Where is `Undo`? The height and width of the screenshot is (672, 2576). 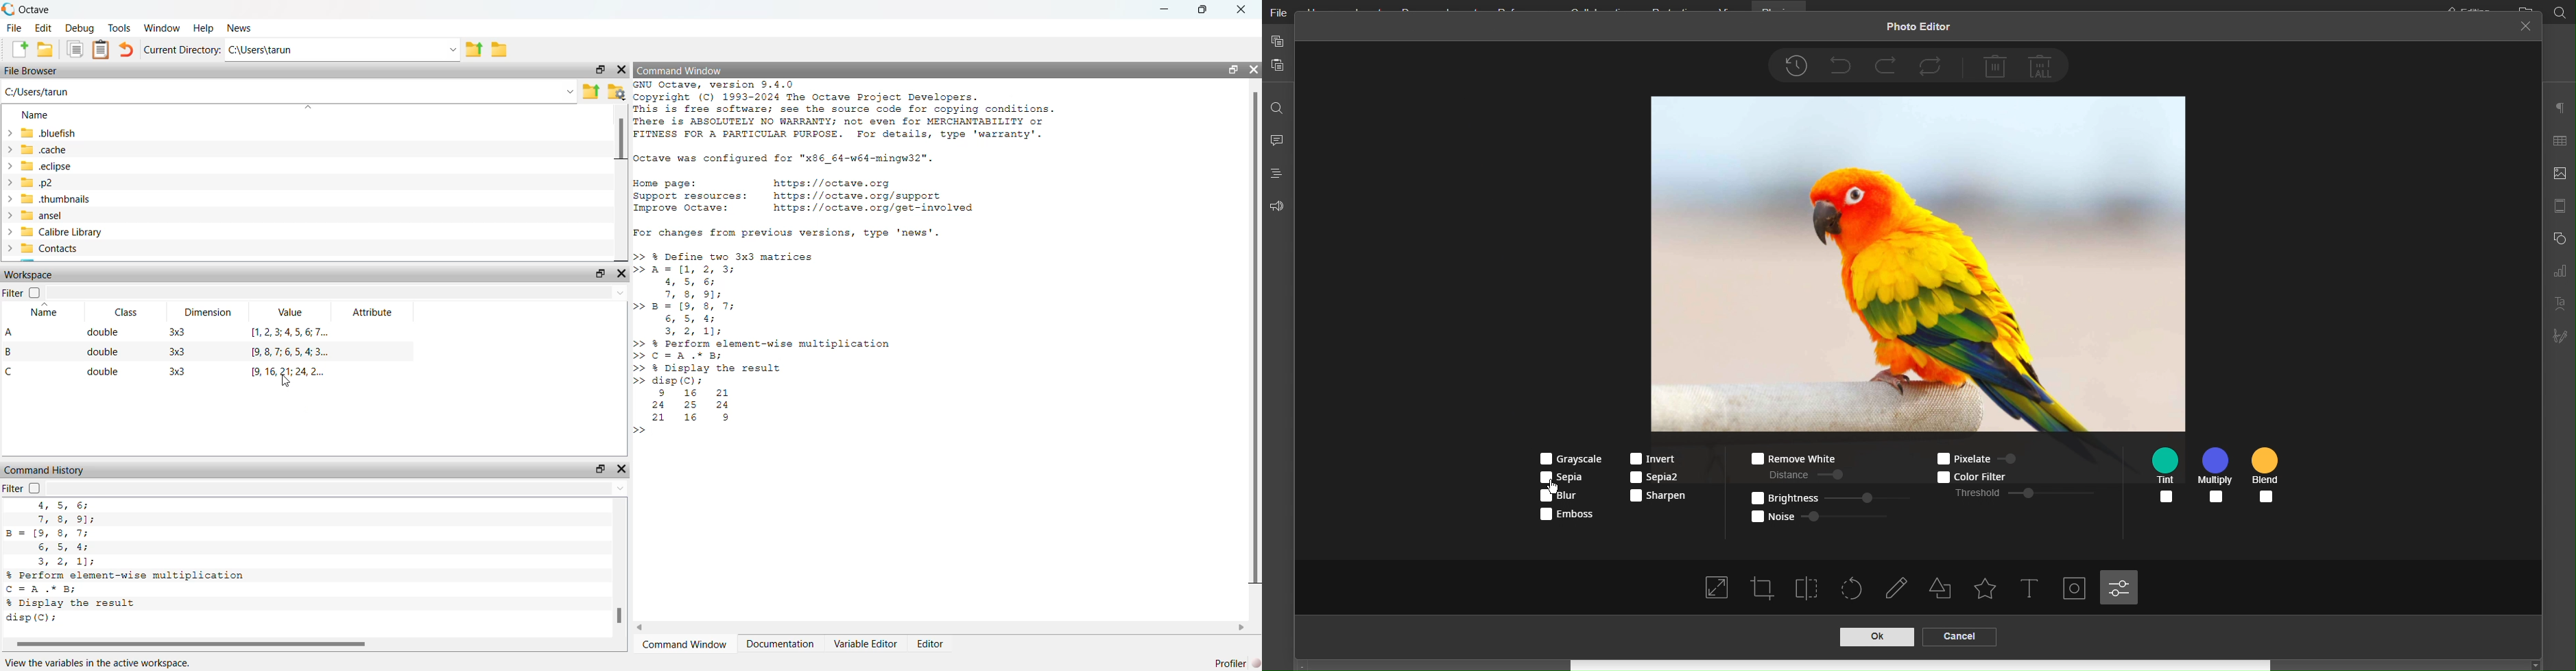 Undo is located at coordinates (1839, 64).